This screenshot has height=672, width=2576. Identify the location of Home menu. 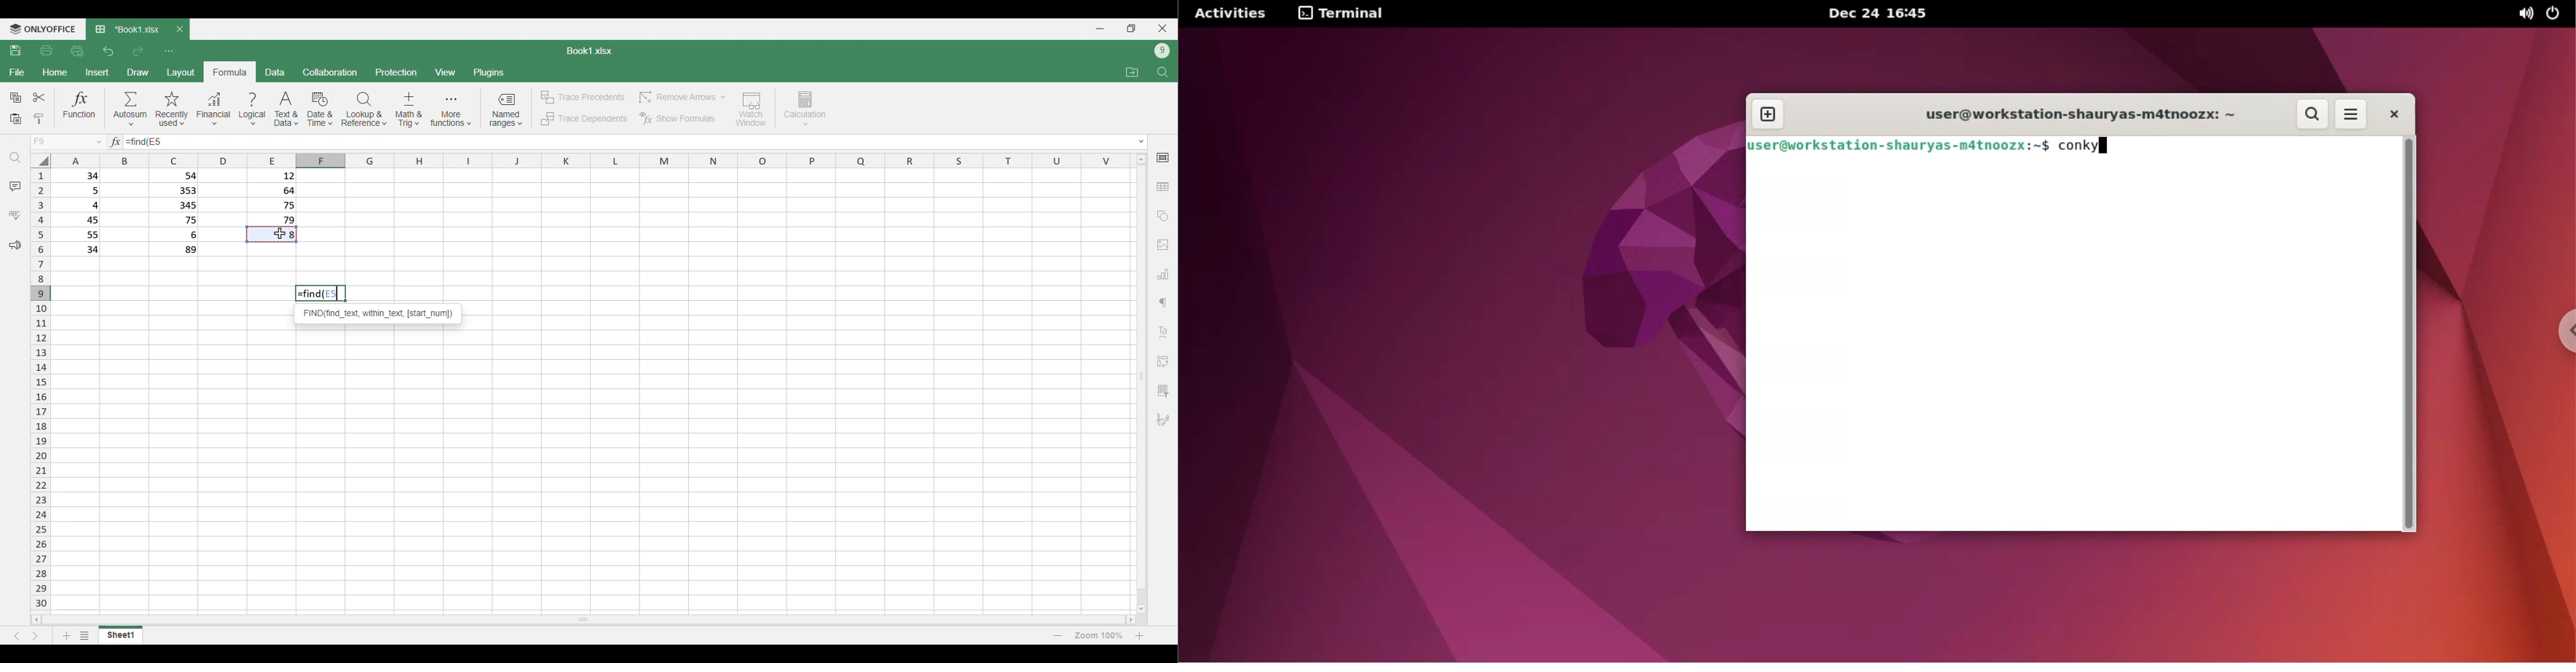
(55, 72).